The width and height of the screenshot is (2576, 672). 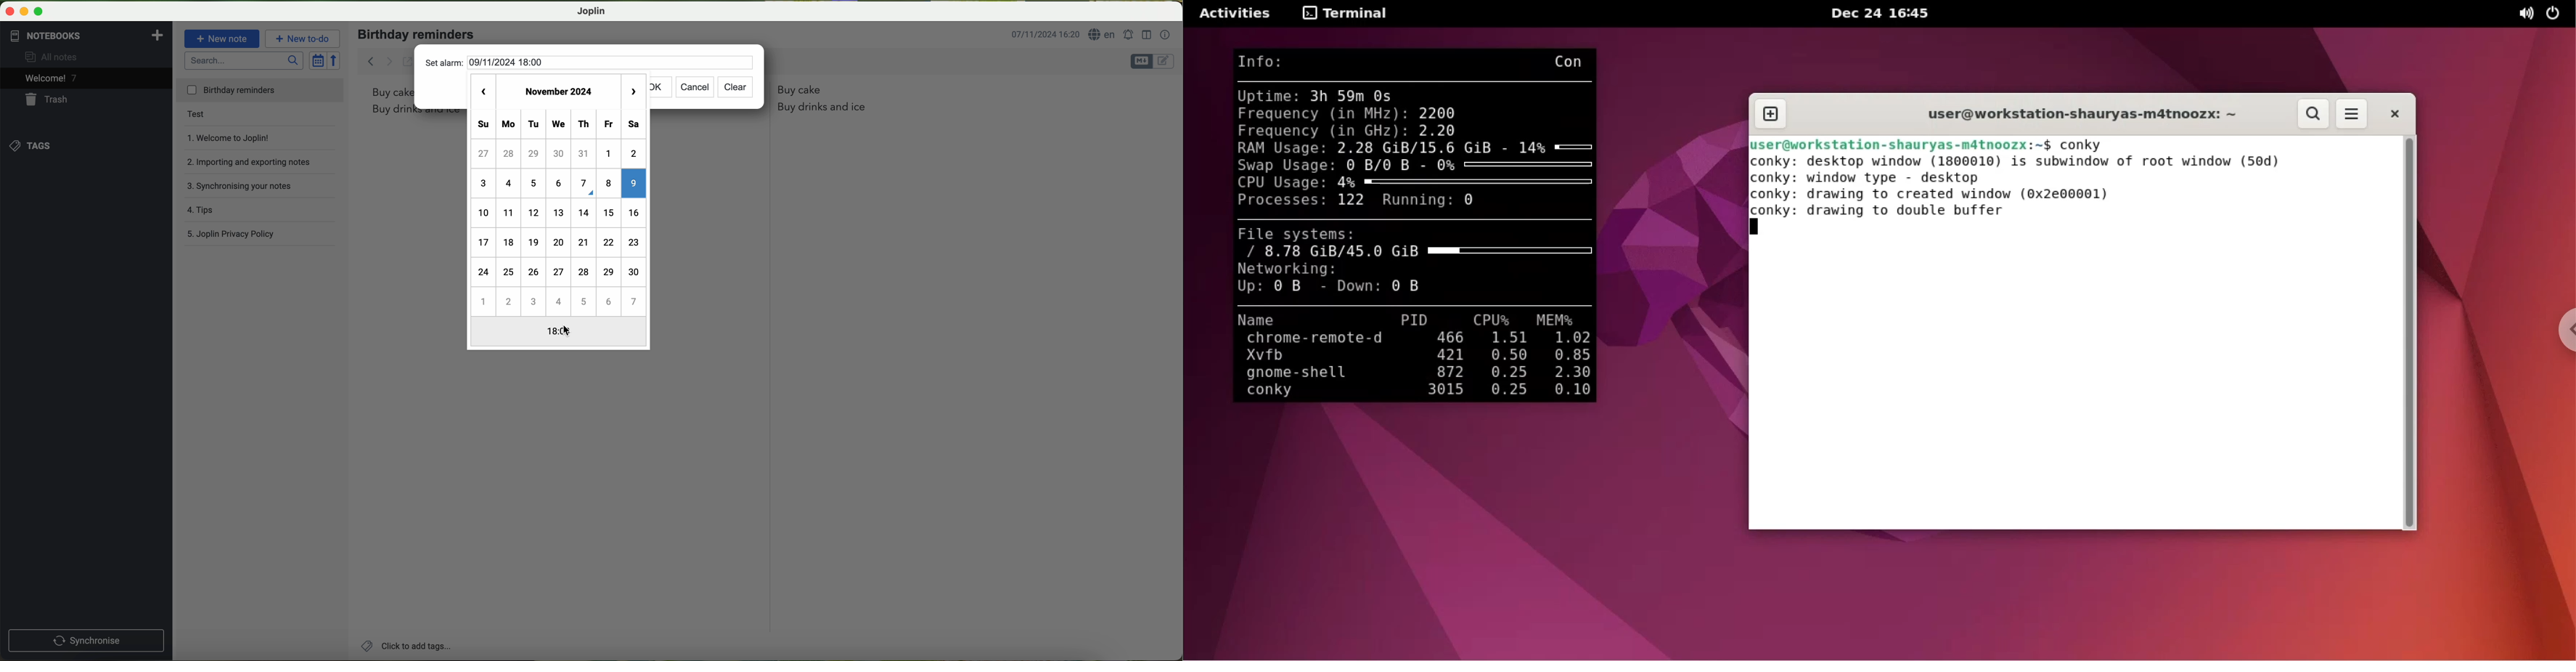 What do you see at coordinates (221, 39) in the screenshot?
I see `new note button` at bounding box center [221, 39].